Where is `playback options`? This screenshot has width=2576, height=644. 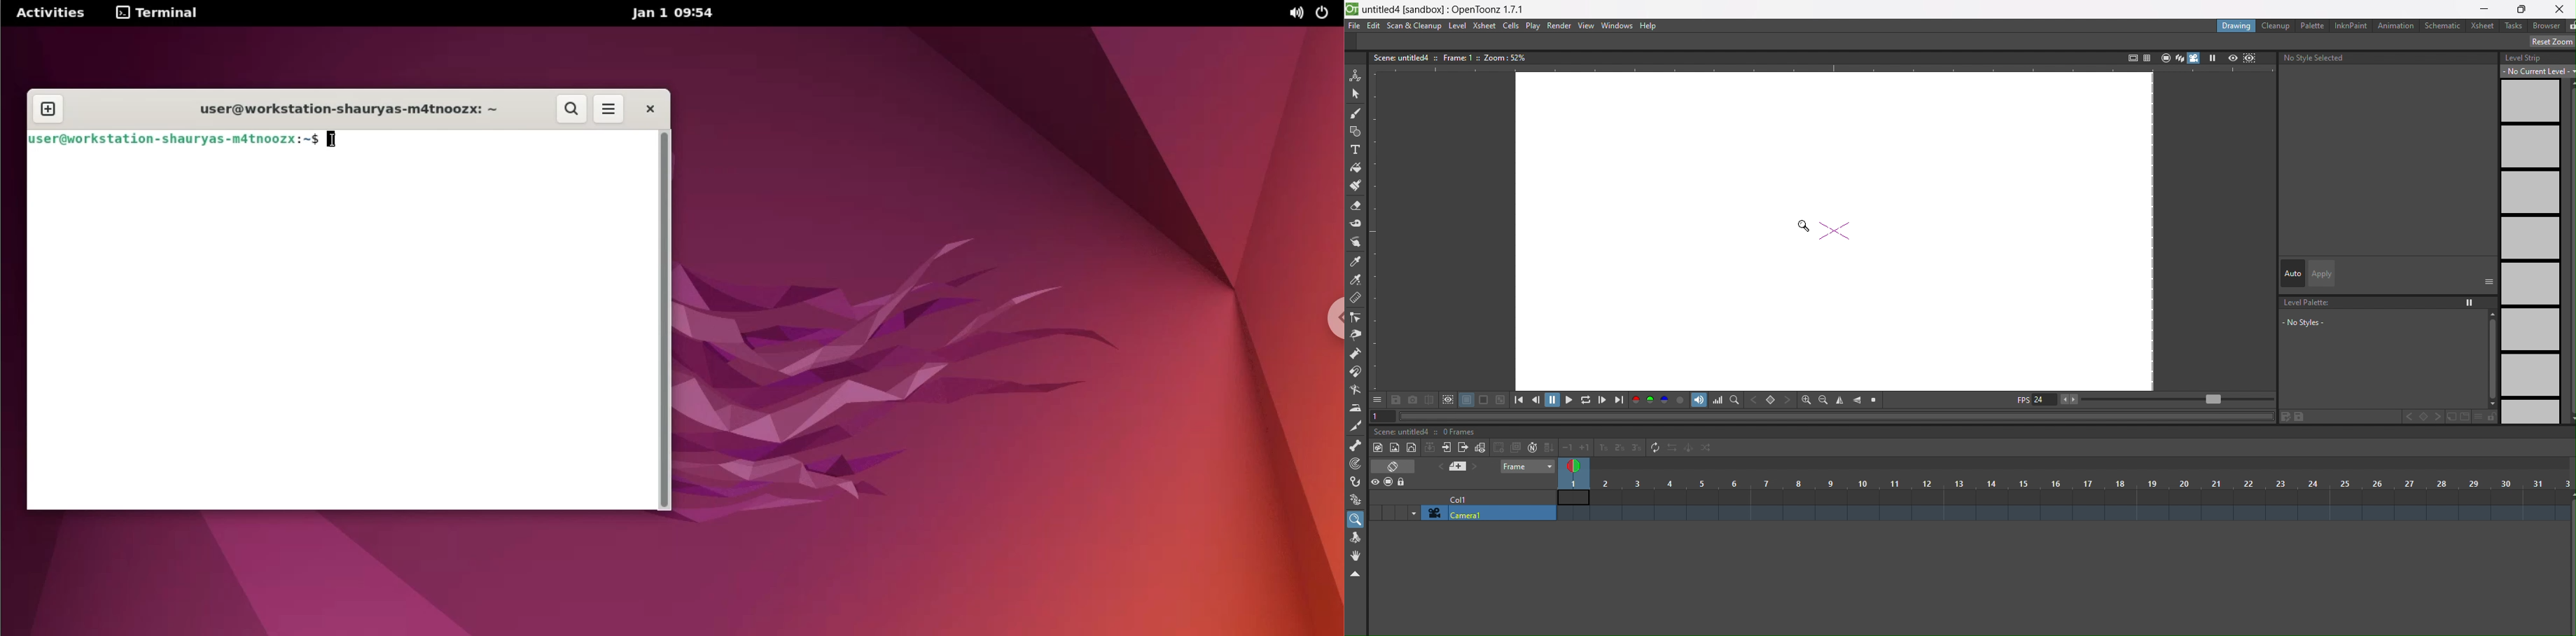
playback options is located at coordinates (1570, 400).